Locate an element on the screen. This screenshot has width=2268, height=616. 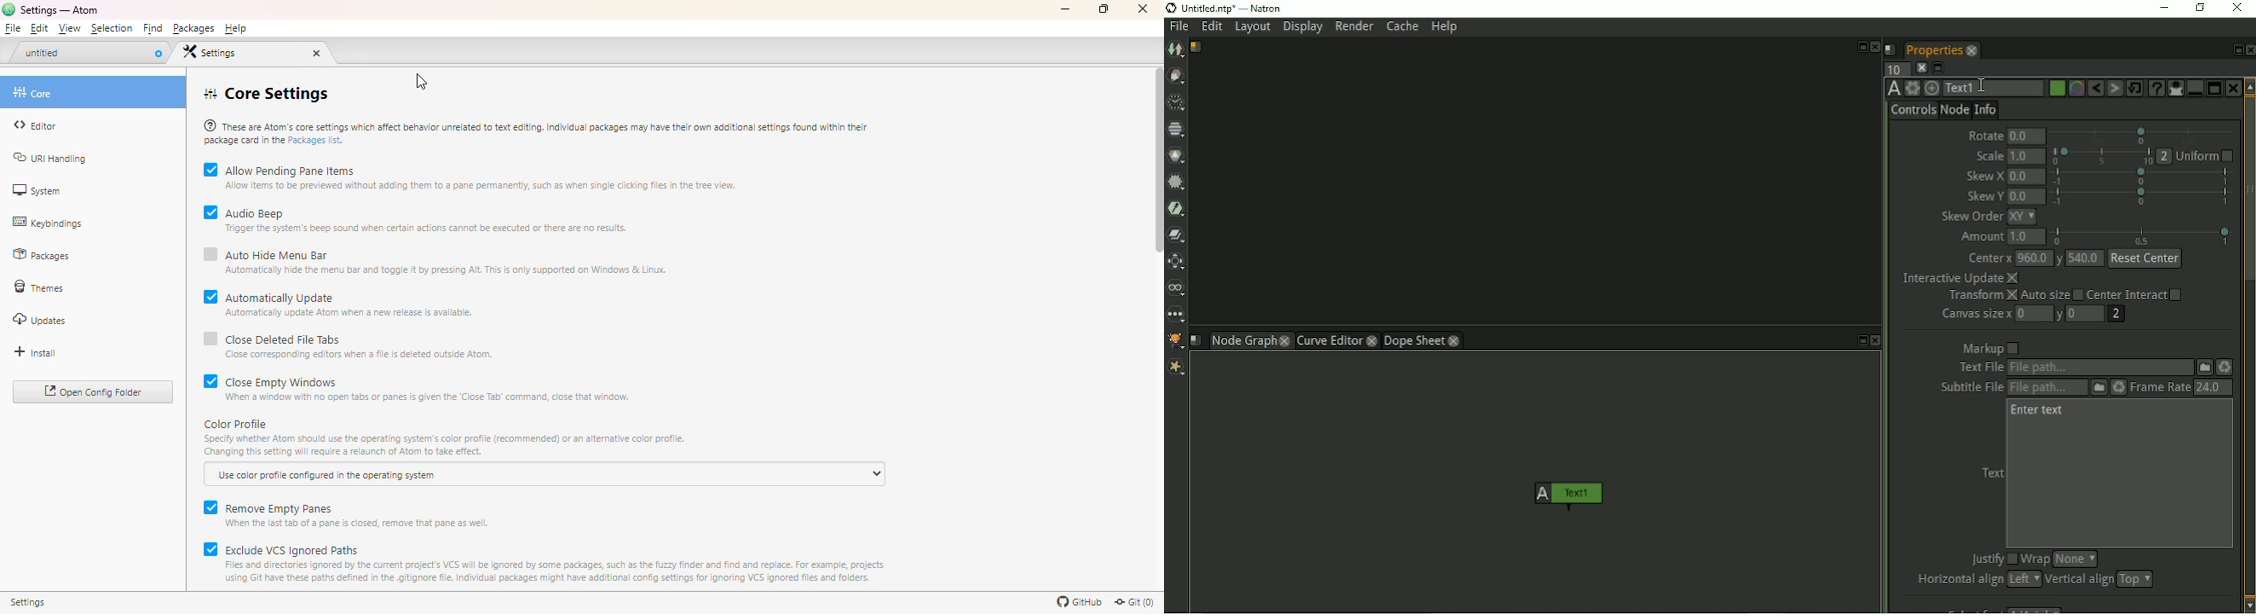
minimize is located at coordinates (1067, 9).